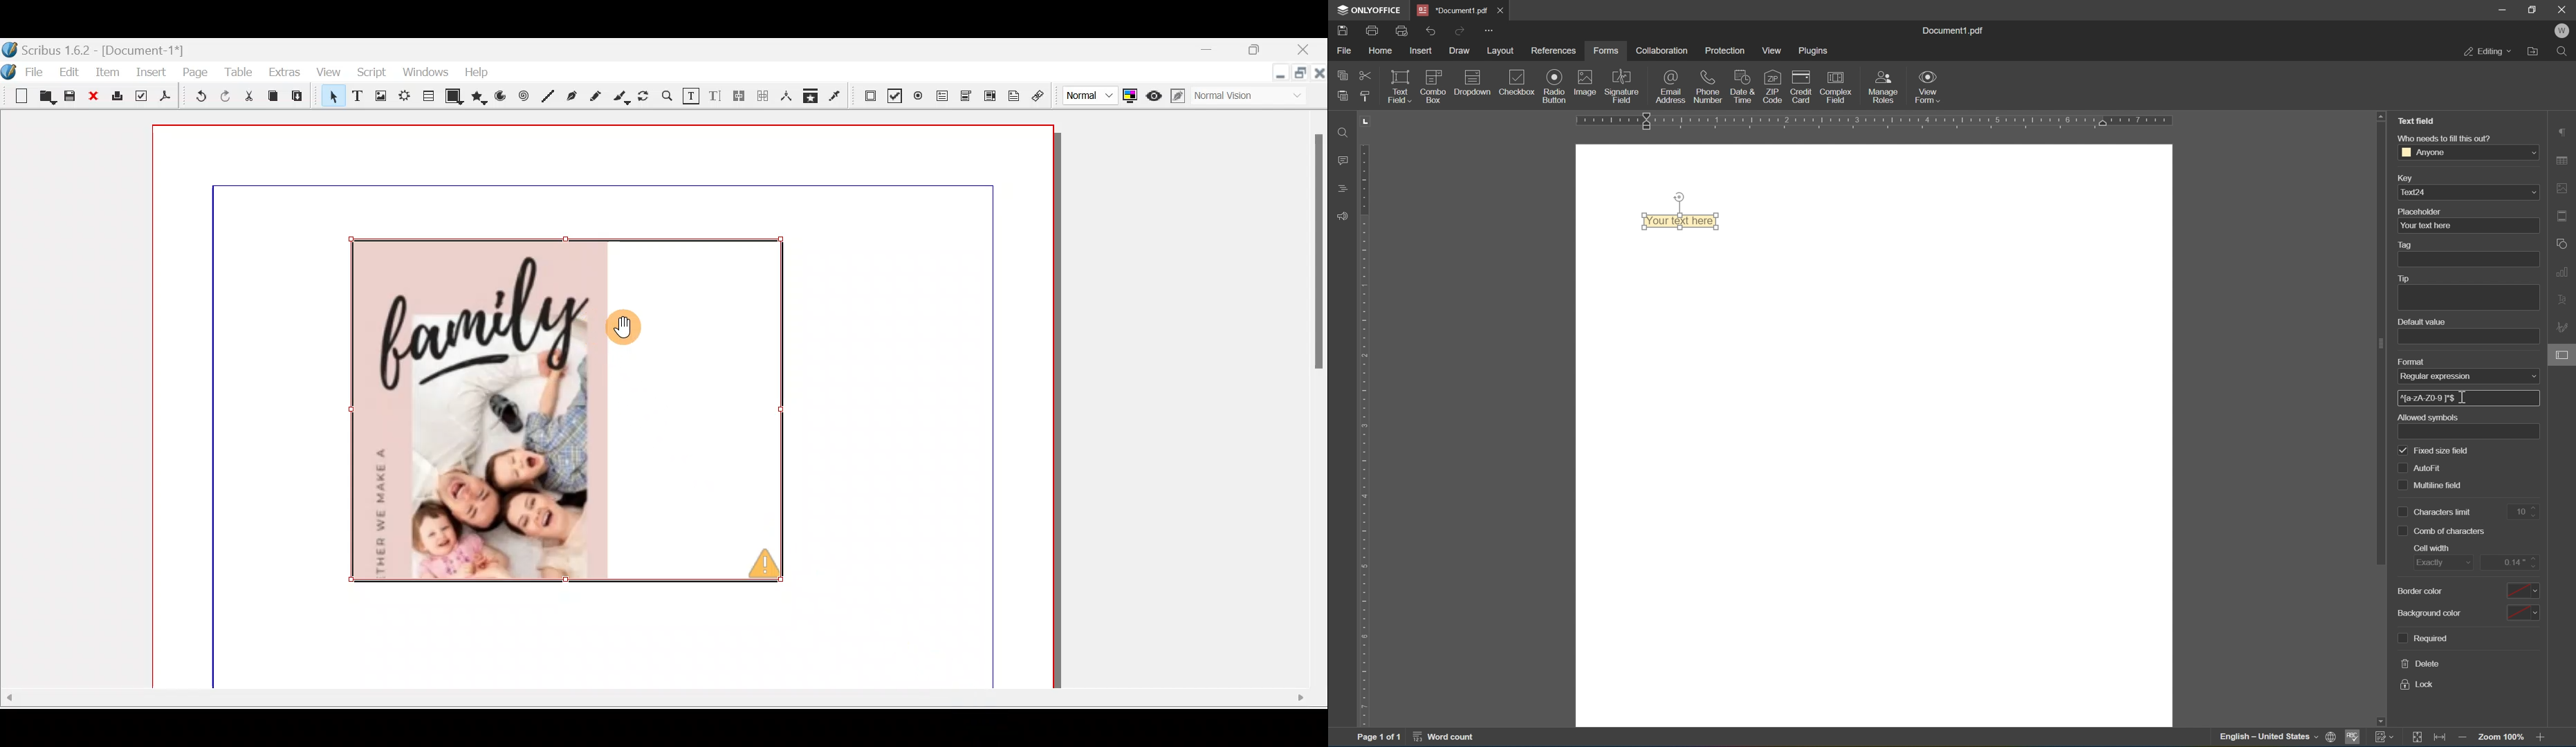 This screenshot has width=2576, height=756. Describe the element at coordinates (2422, 663) in the screenshot. I see `delete` at that location.